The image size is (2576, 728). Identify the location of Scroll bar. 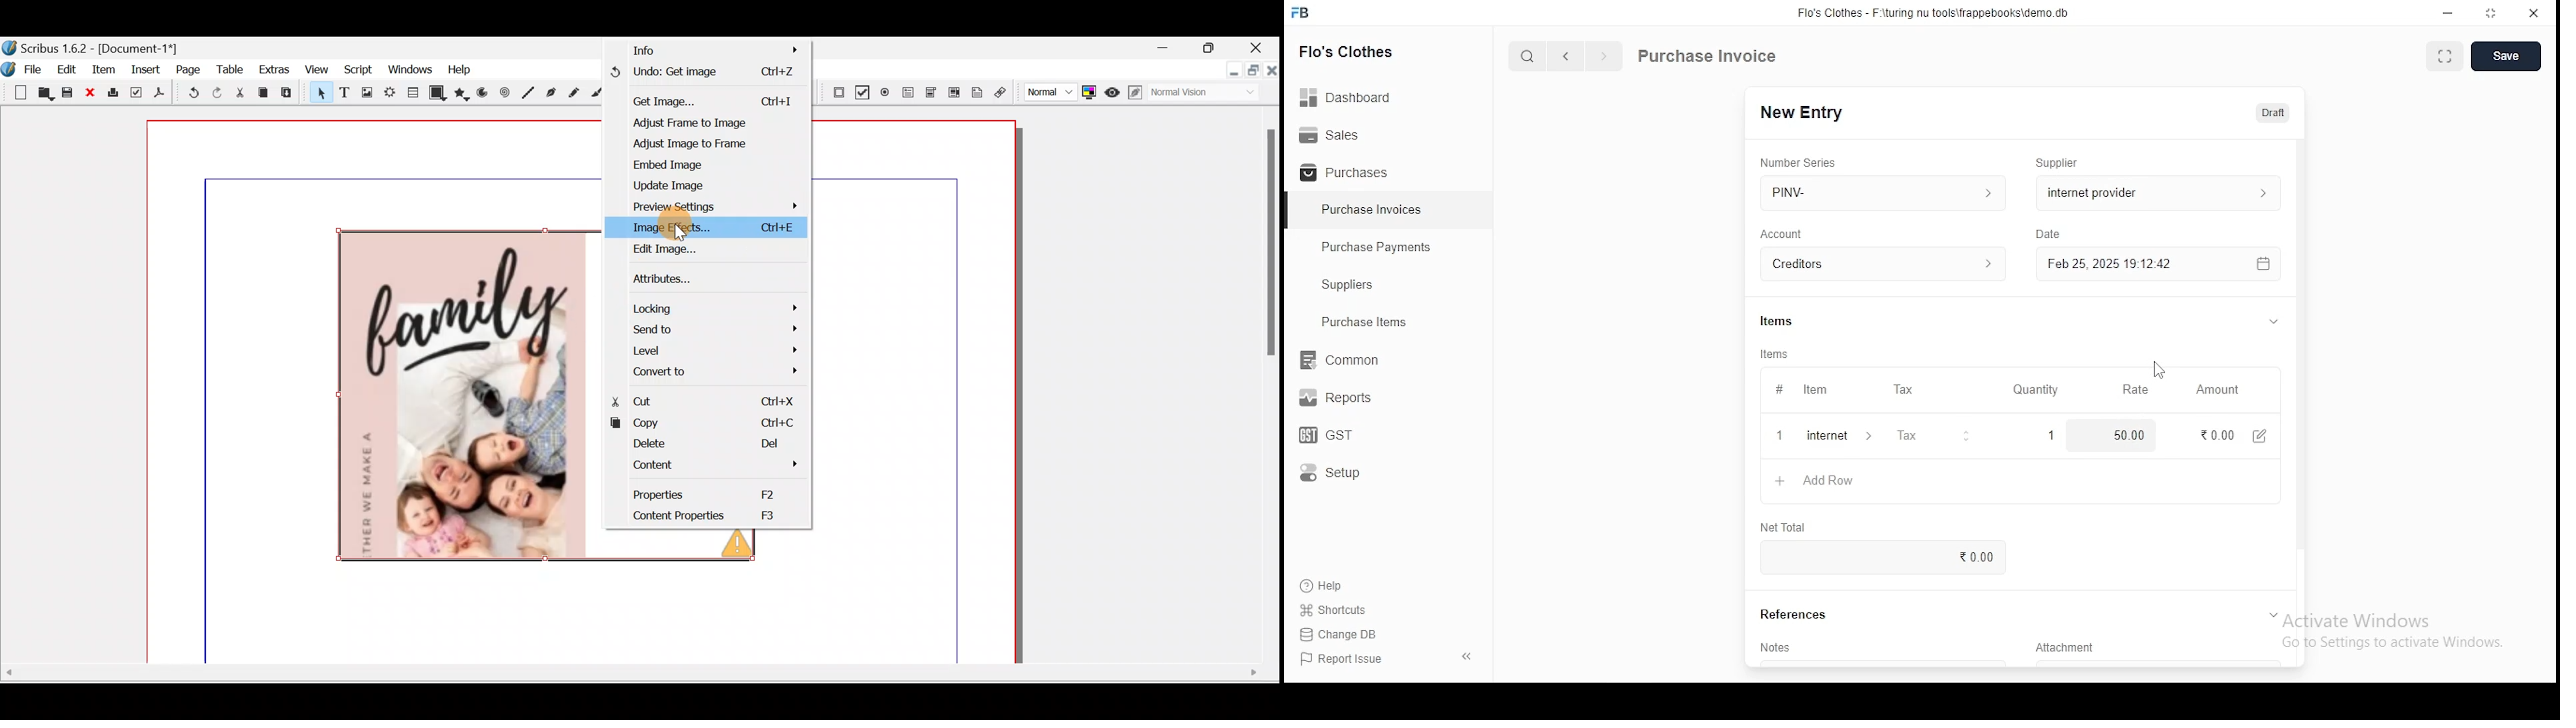
(1271, 388).